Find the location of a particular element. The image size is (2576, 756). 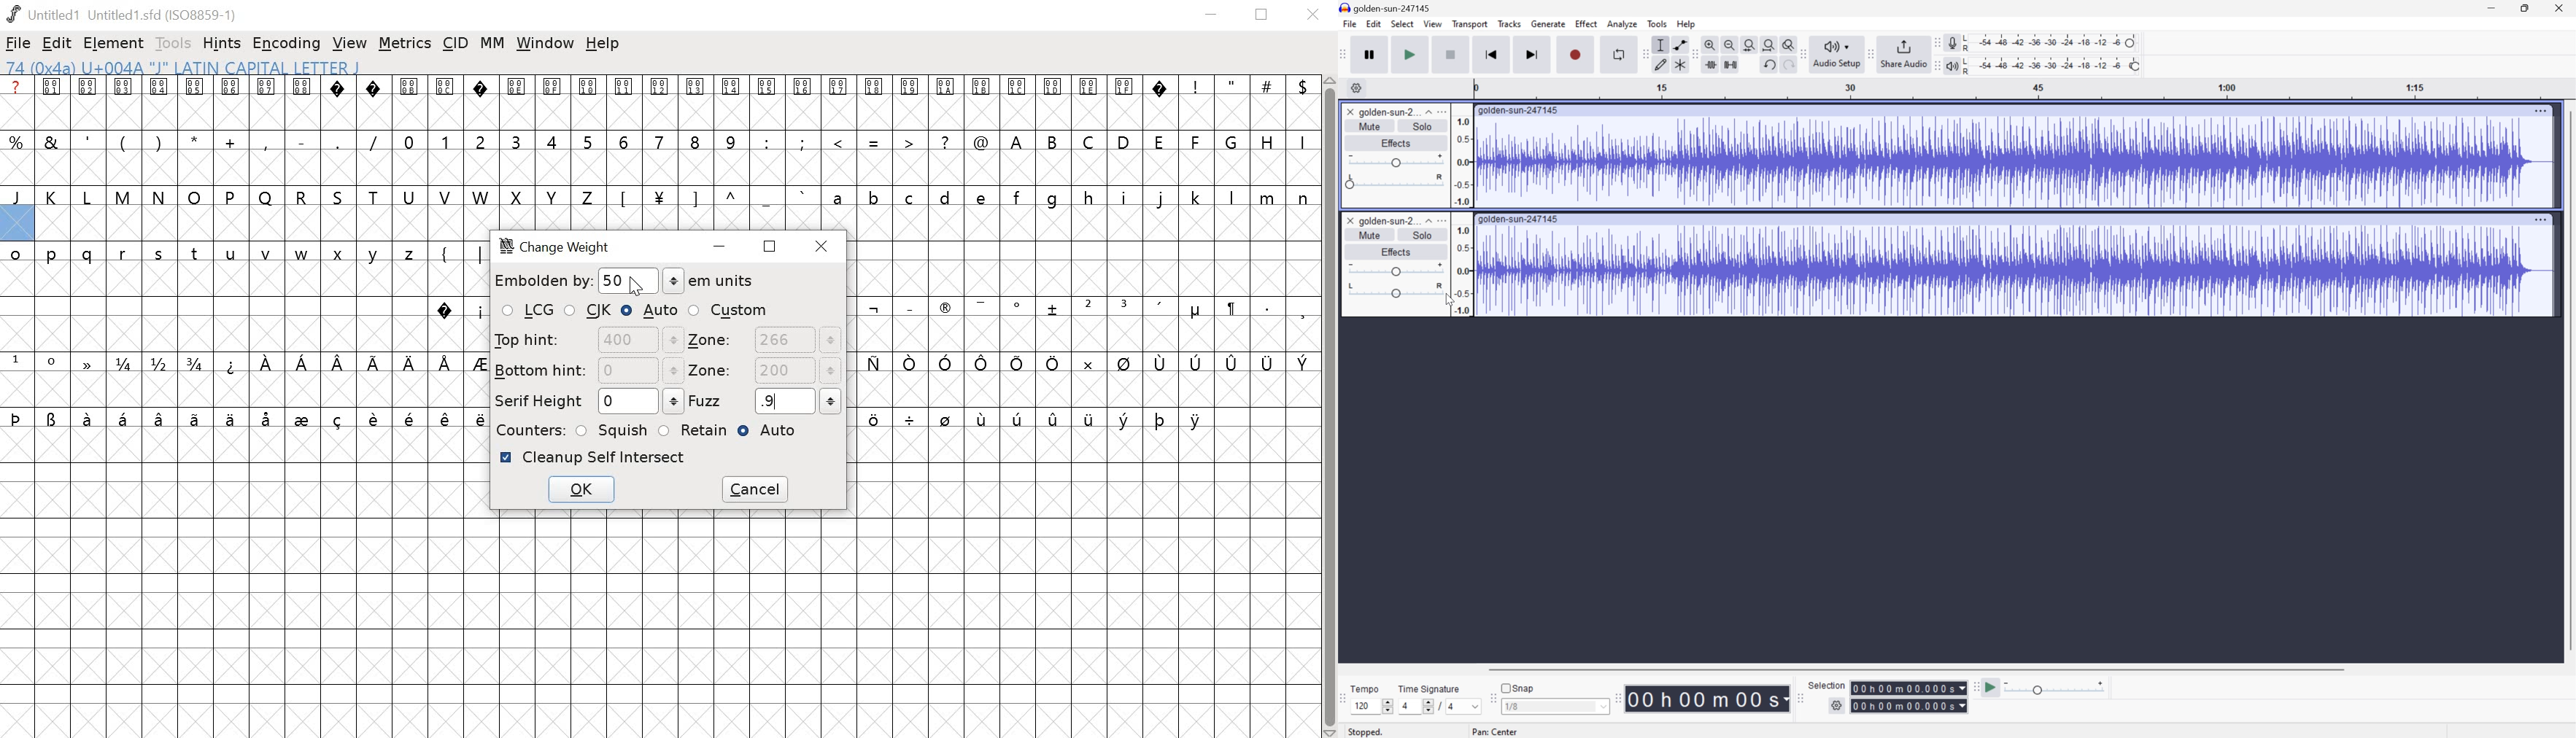

special characters is located at coordinates (196, 140).